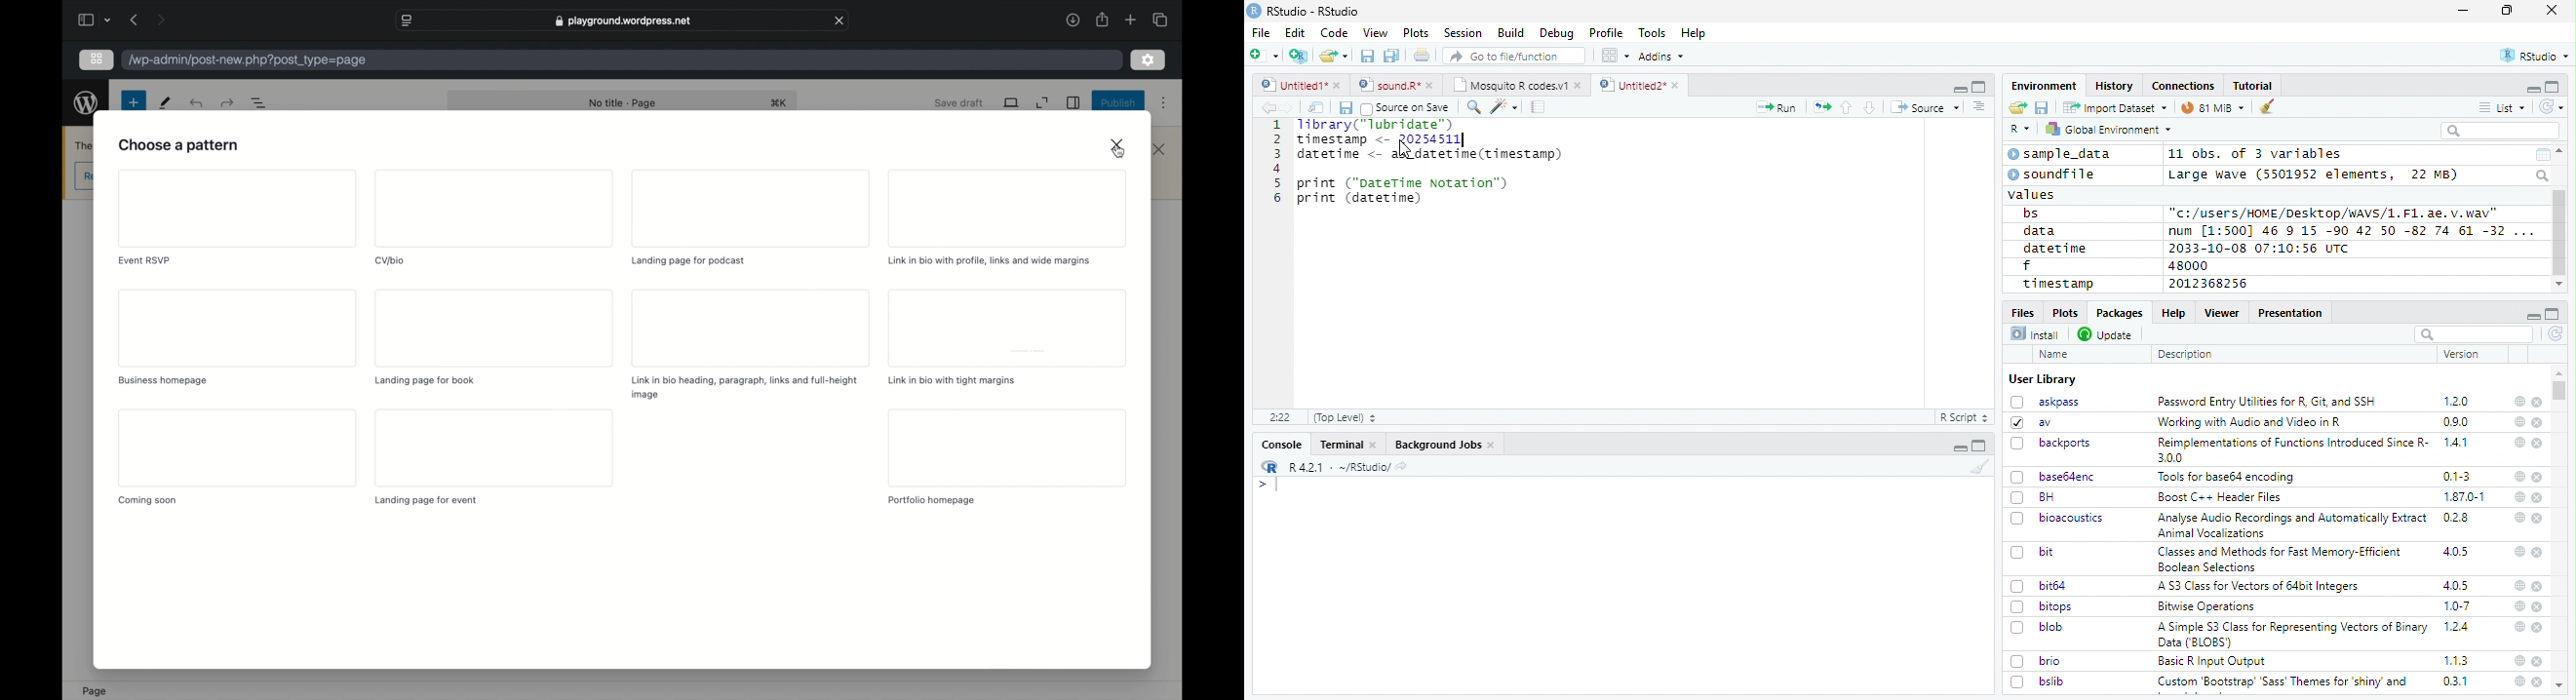  What do you see at coordinates (1281, 417) in the screenshot?
I see `55:17` at bounding box center [1281, 417].